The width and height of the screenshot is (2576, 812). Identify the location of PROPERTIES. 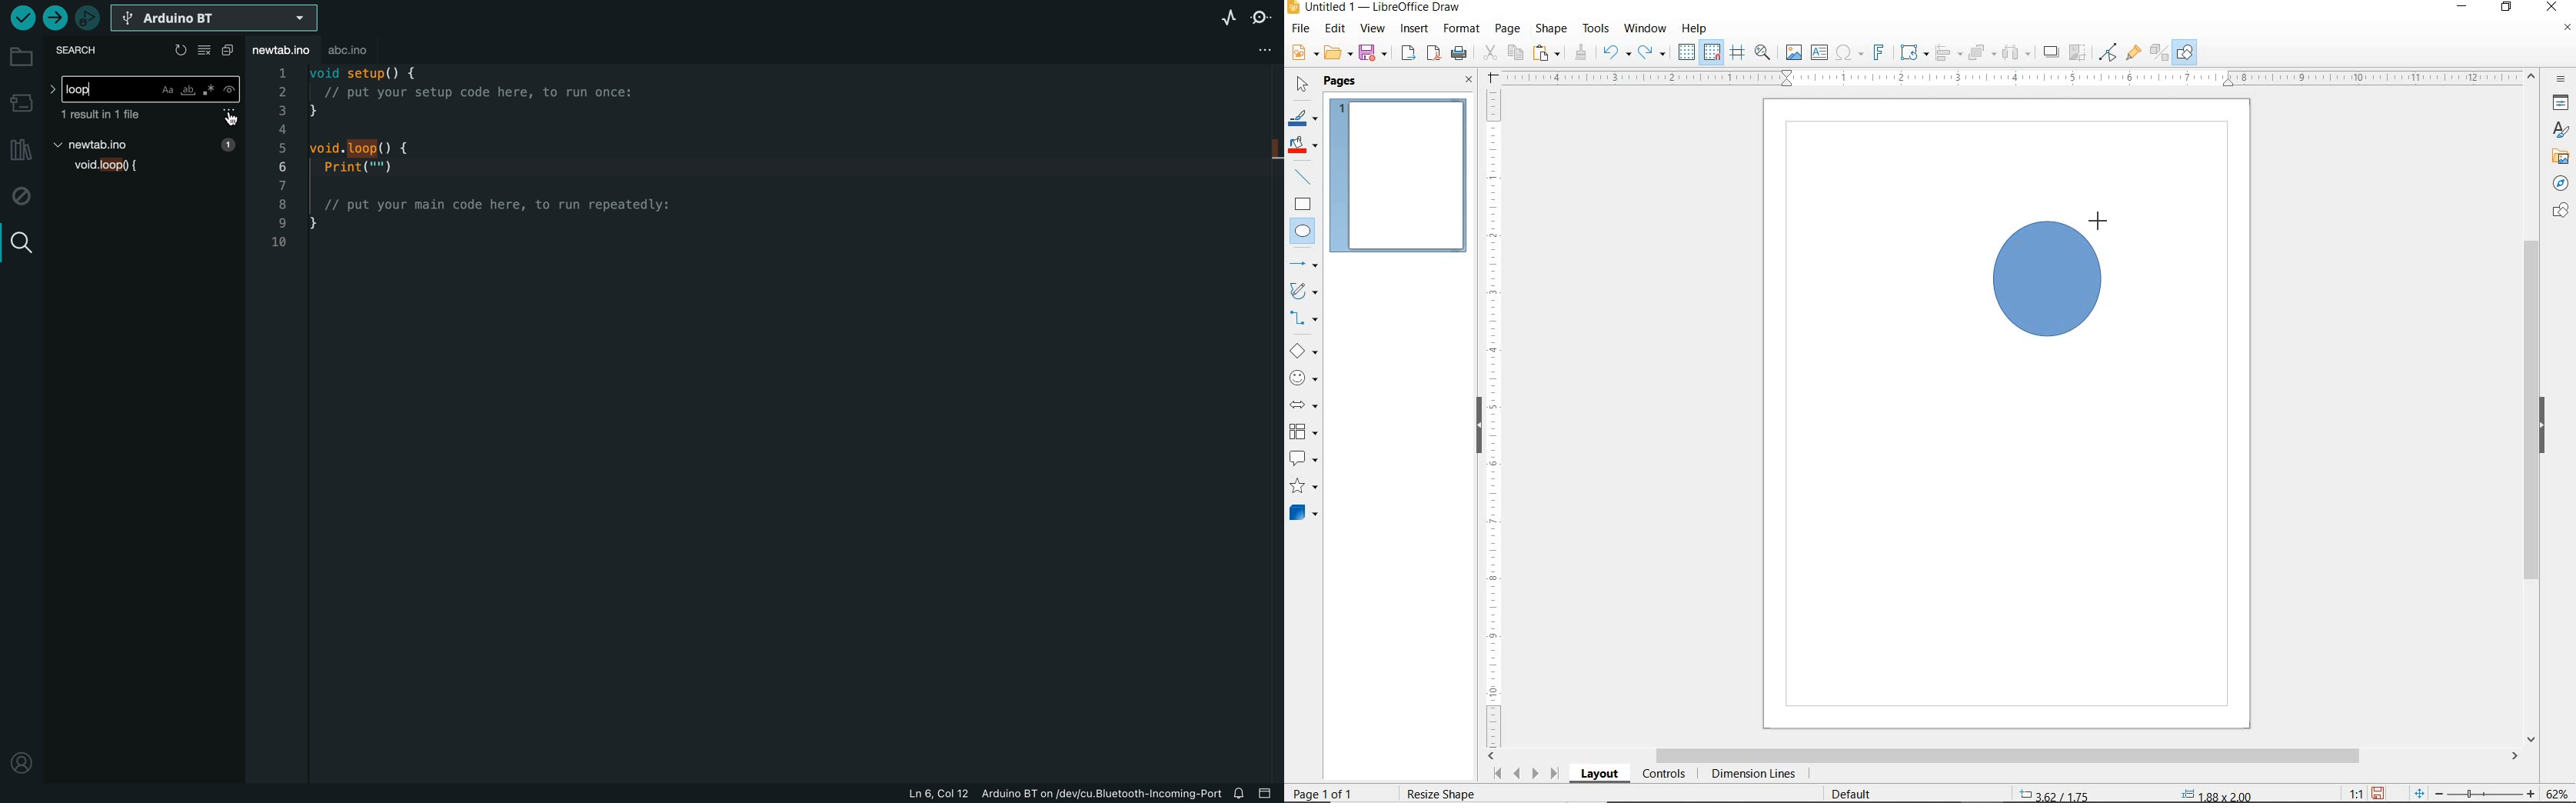
(2563, 105).